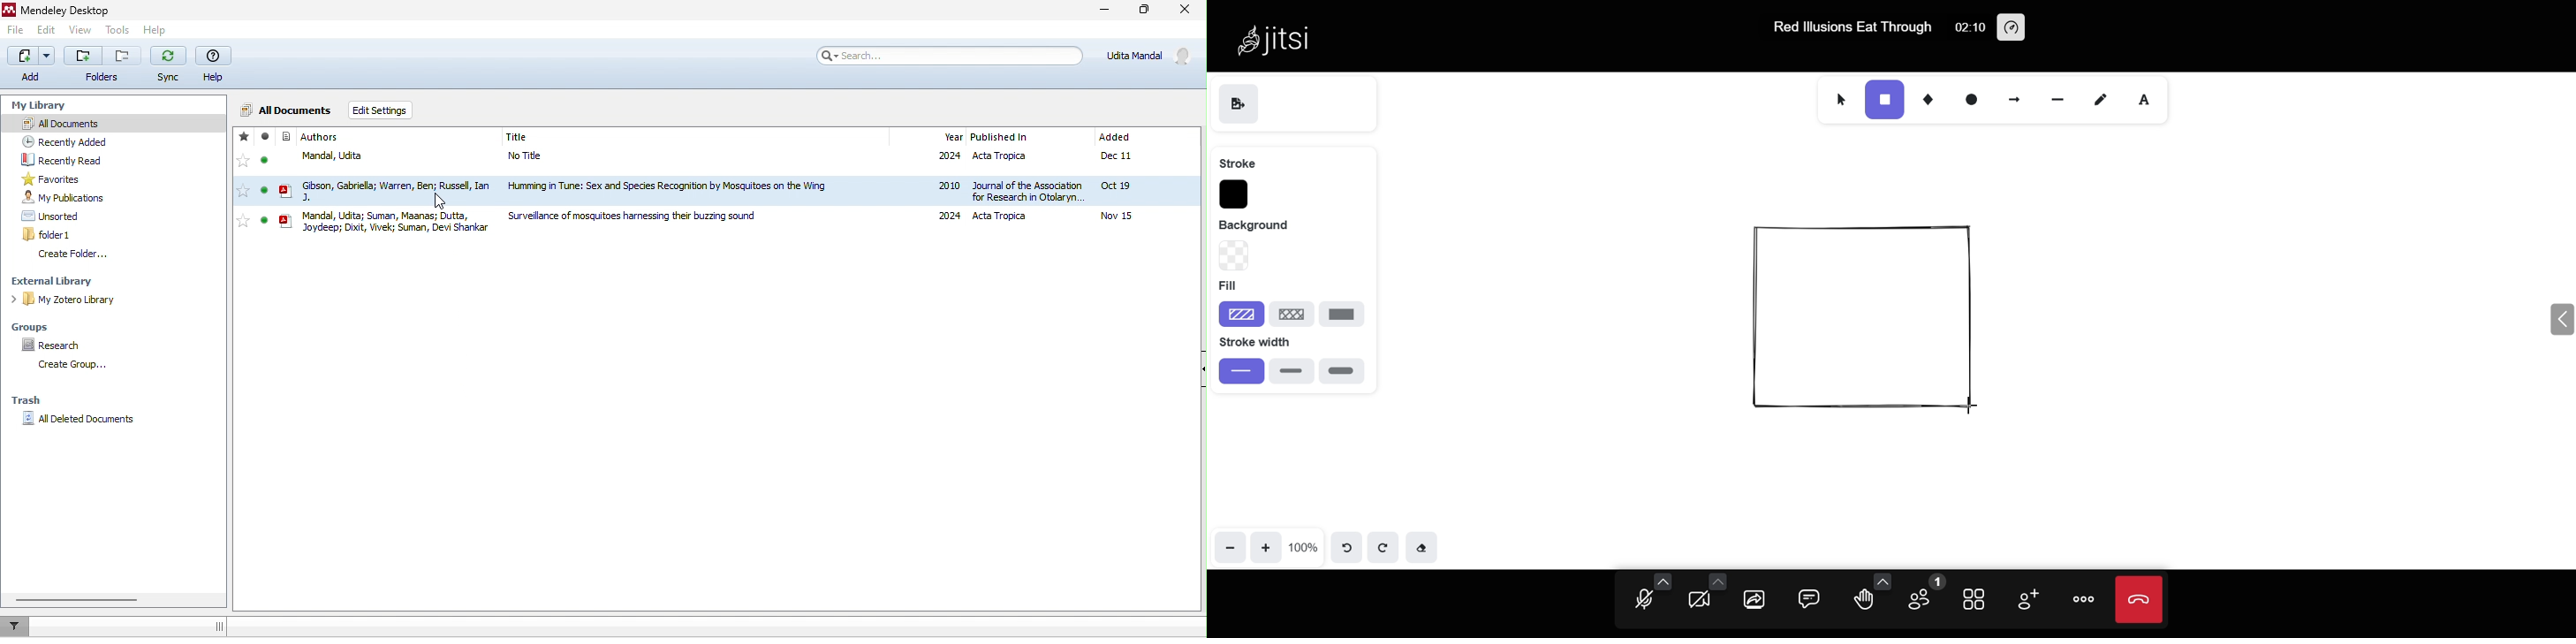 This screenshot has height=644, width=2576. I want to click on create group, so click(72, 364).